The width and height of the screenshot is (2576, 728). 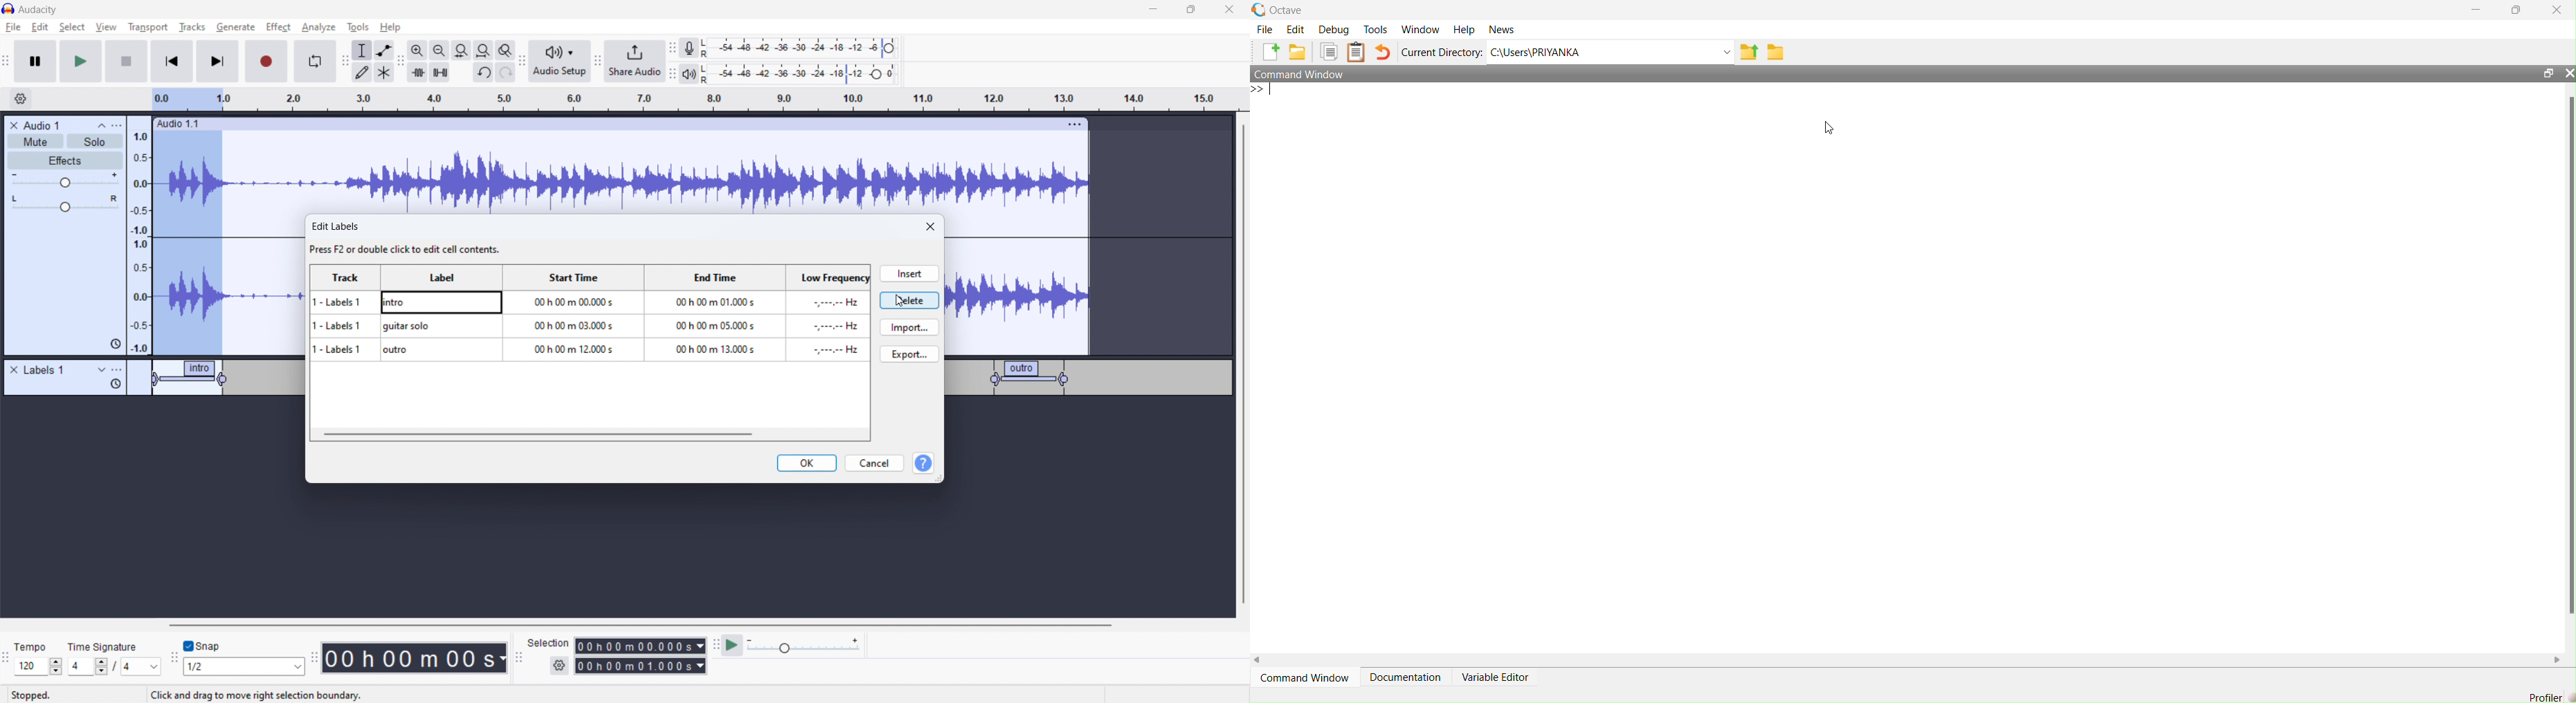 What do you see at coordinates (72, 27) in the screenshot?
I see `select` at bounding box center [72, 27].